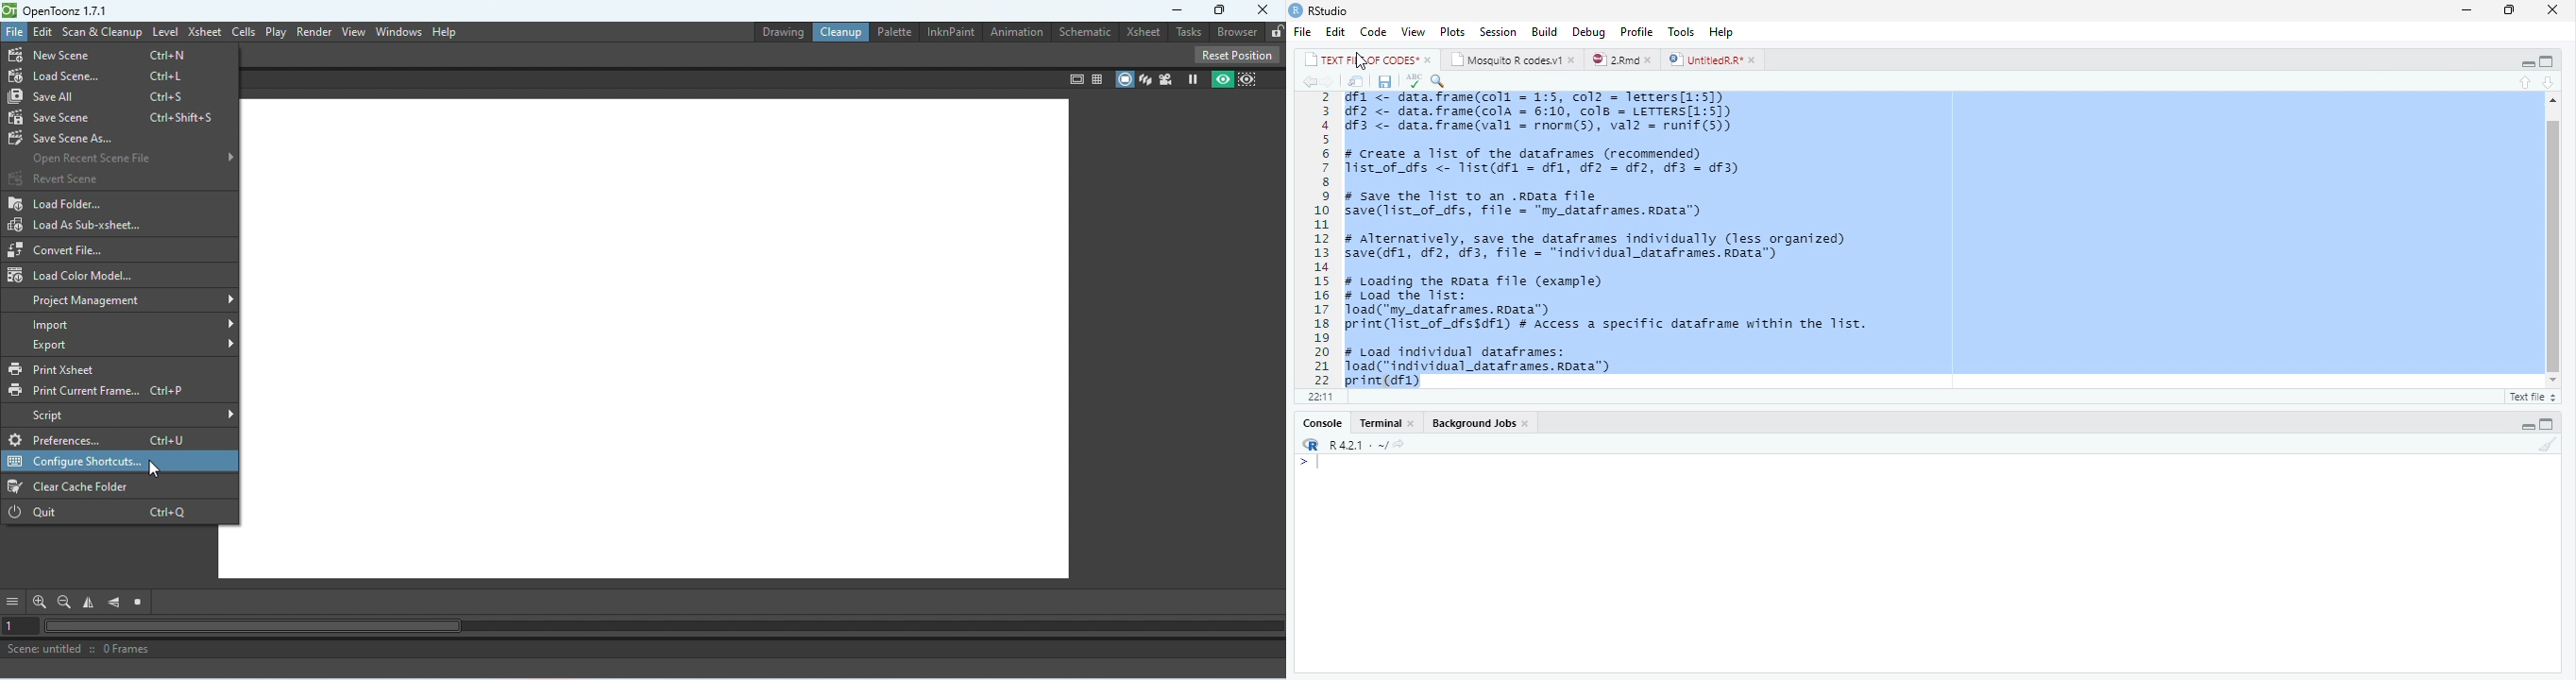 This screenshot has height=700, width=2576. Describe the element at coordinates (782, 32) in the screenshot. I see `Drawing` at that location.